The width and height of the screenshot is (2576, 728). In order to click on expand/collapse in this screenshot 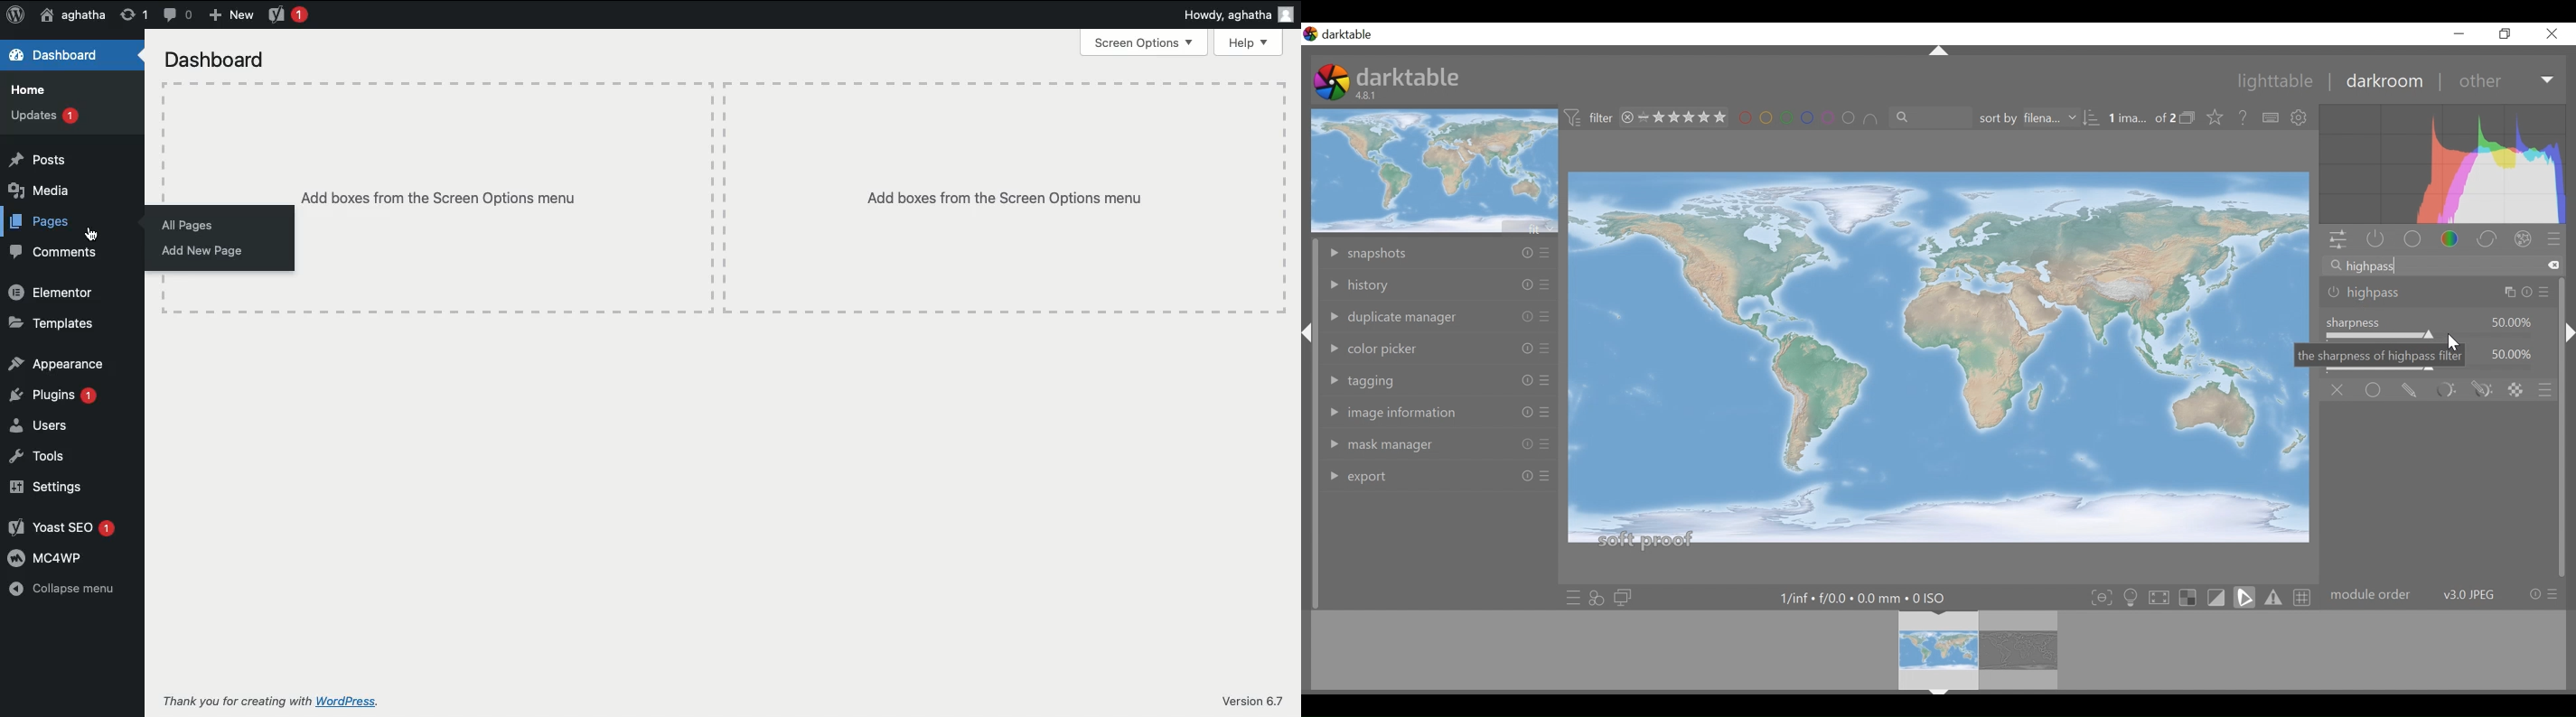, I will do `click(1938, 50)`.